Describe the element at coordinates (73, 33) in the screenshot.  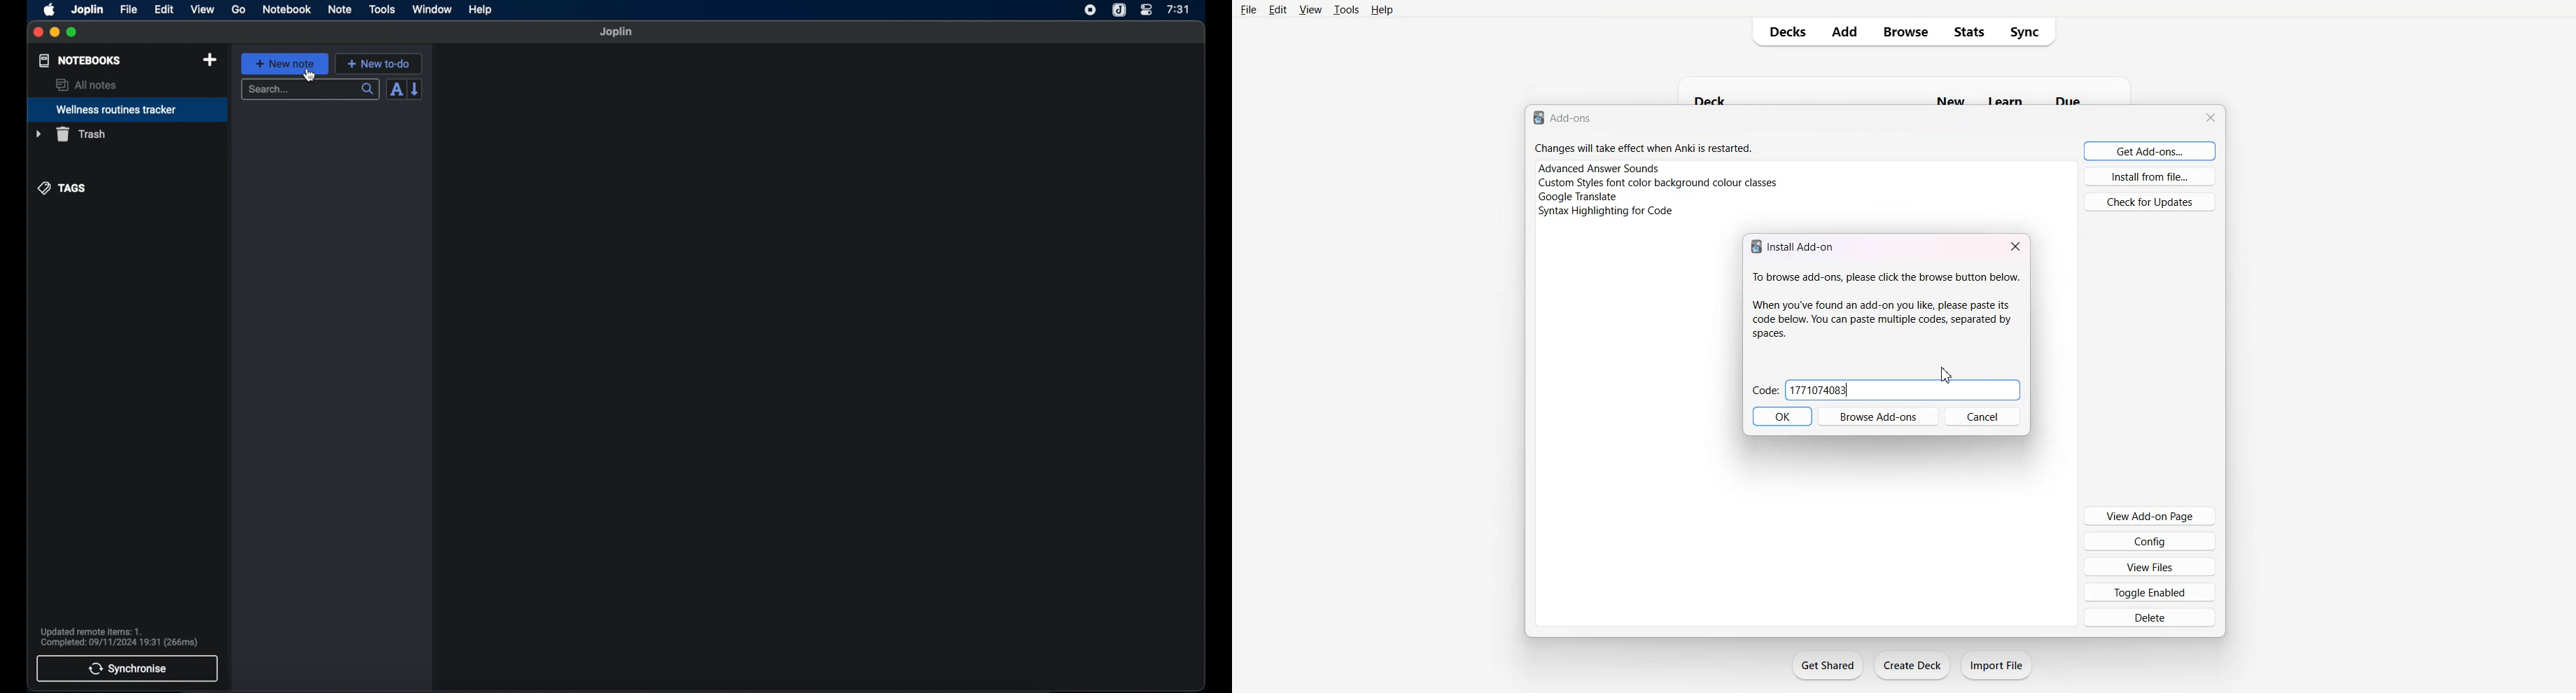
I see `maximize` at that location.